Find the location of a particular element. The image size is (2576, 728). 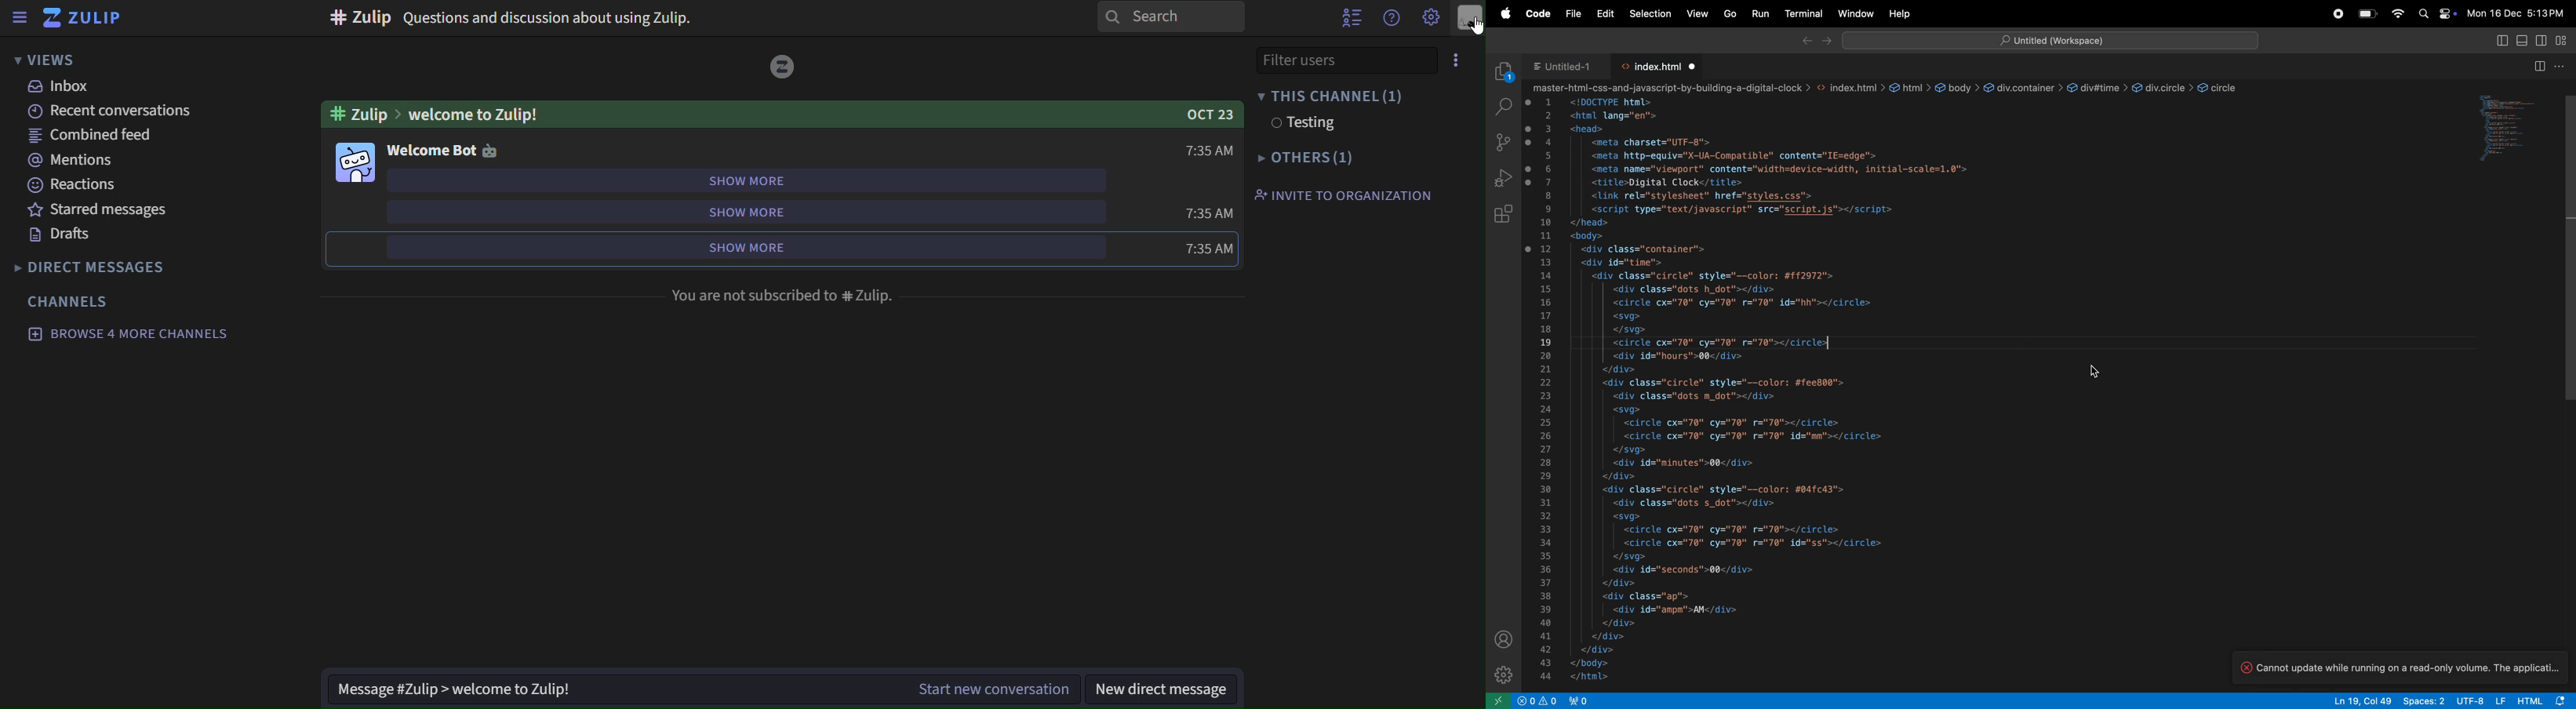

direct messages is located at coordinates (95, 265).